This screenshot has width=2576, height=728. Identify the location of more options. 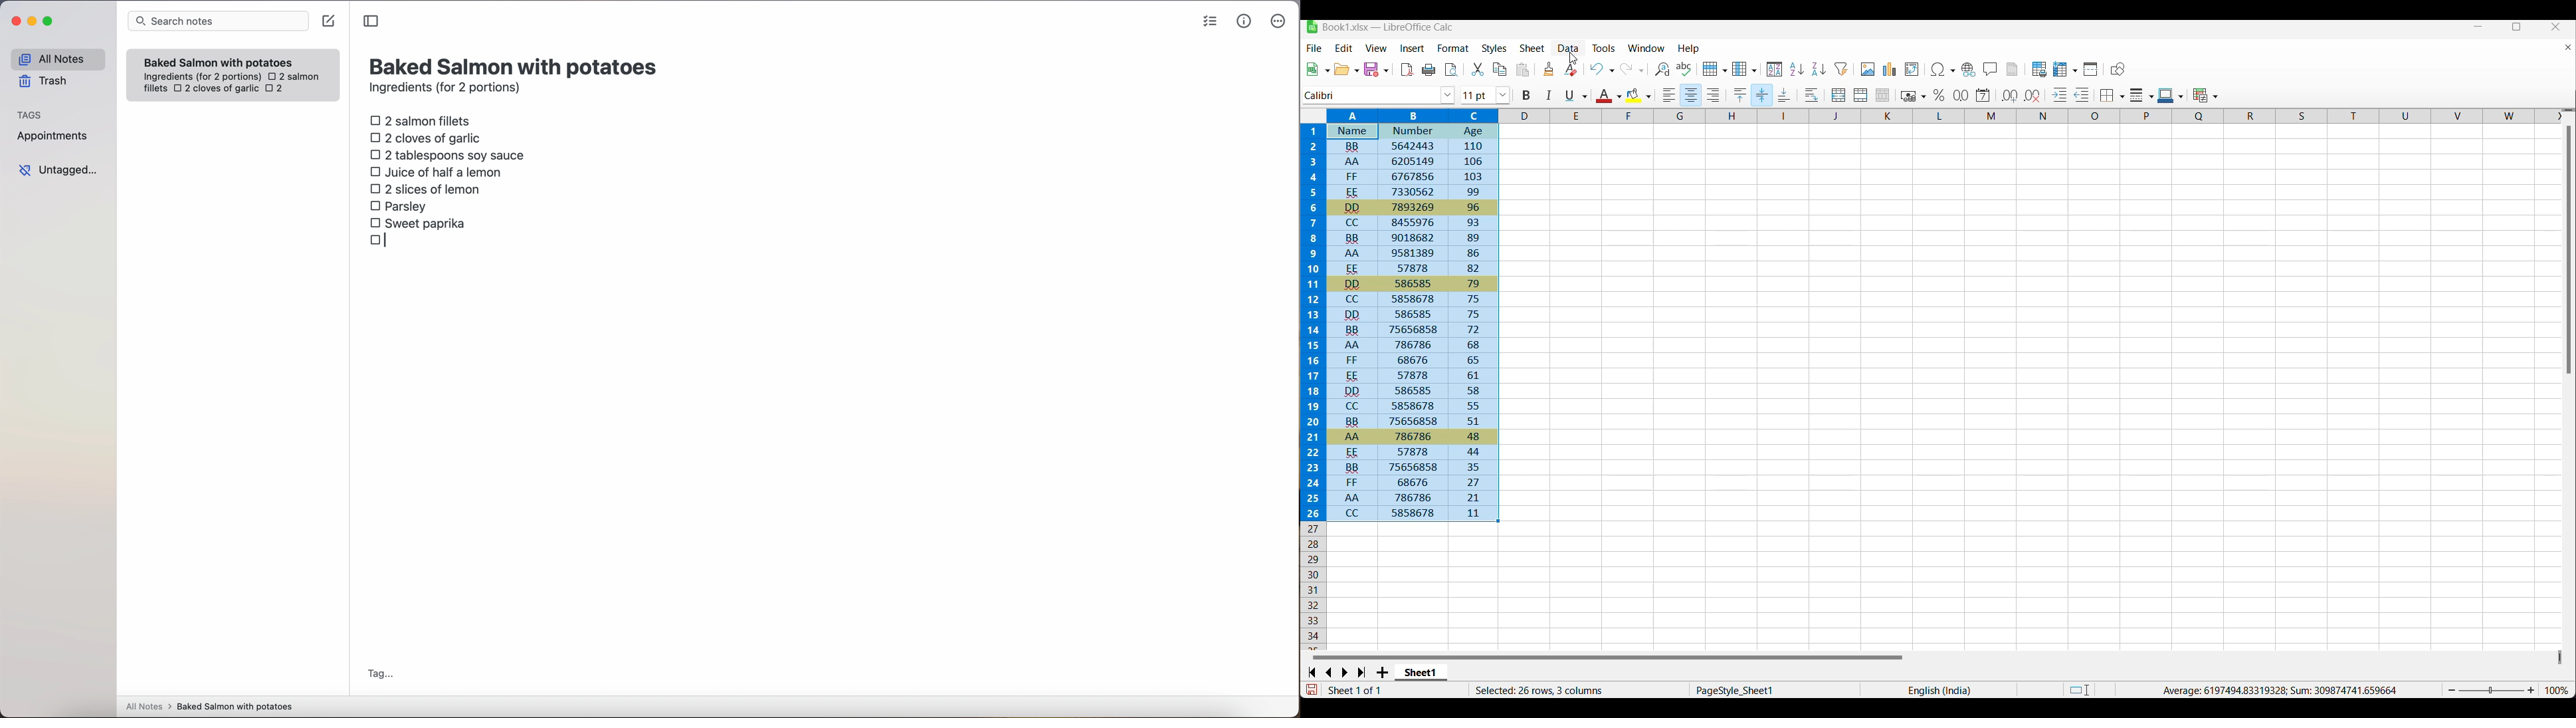
(1280, 22).